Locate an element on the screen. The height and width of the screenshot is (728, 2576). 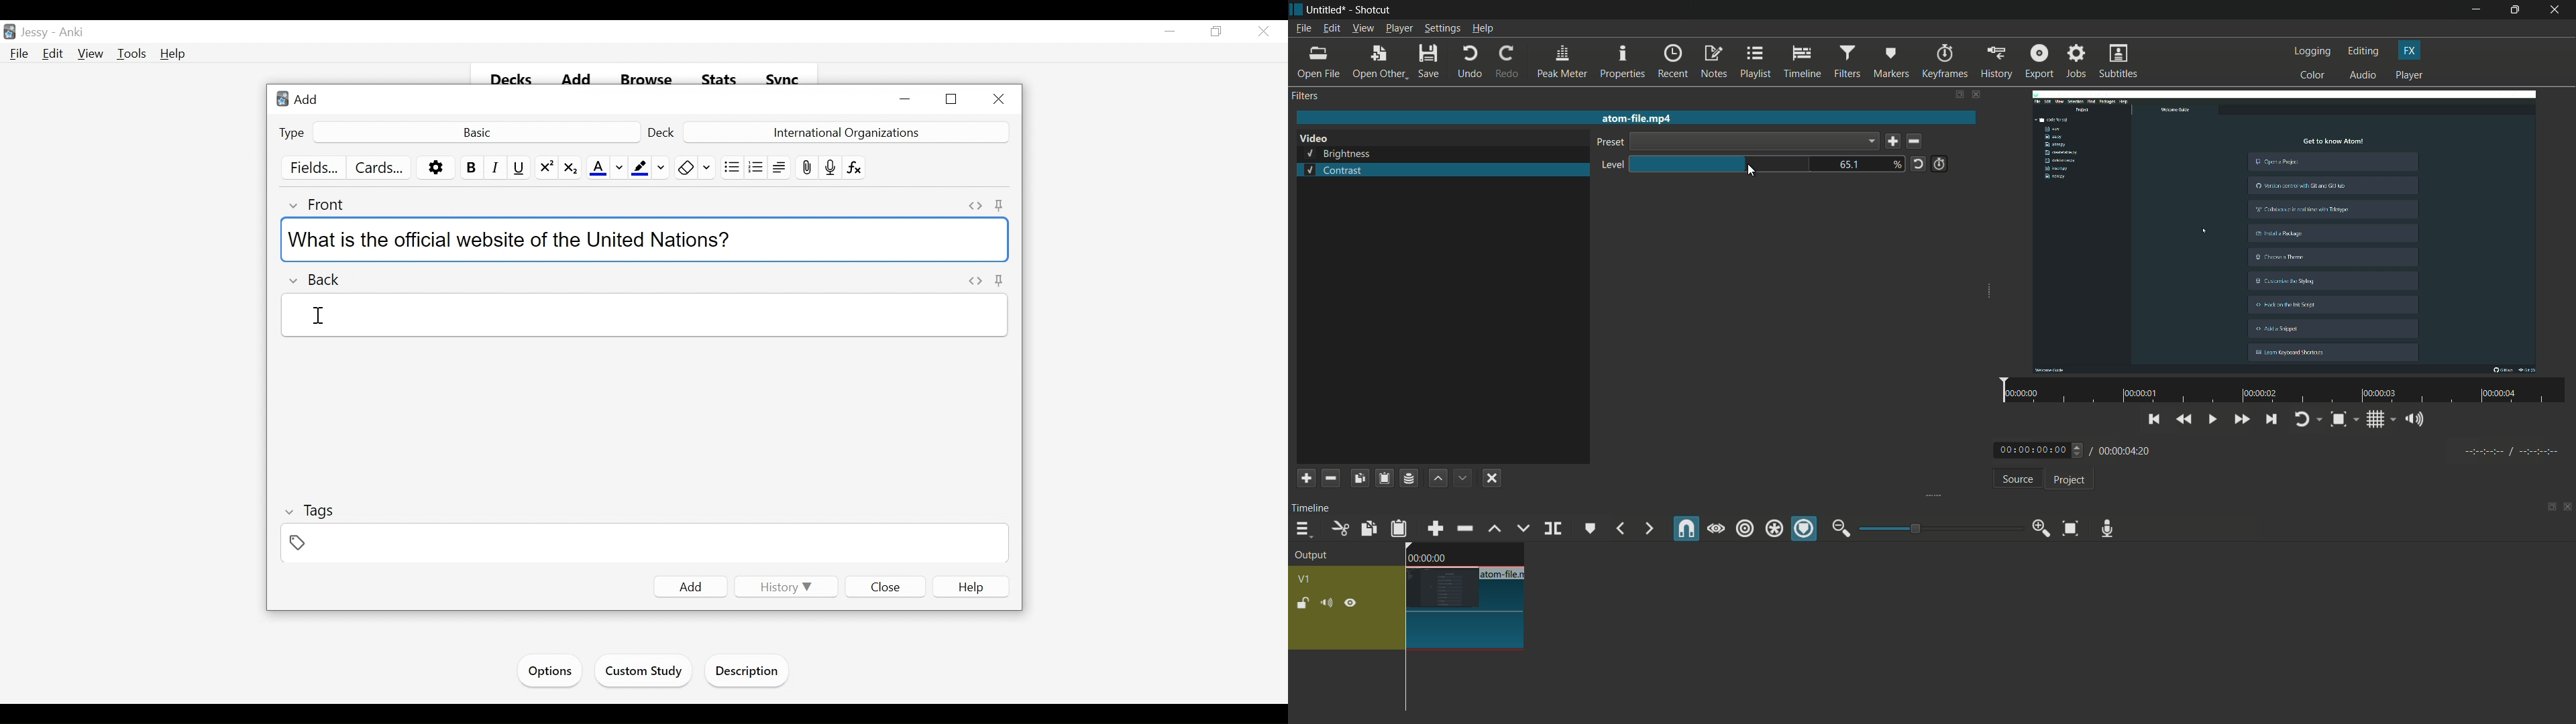
zoom bar is located at coordinates (1935, 528).